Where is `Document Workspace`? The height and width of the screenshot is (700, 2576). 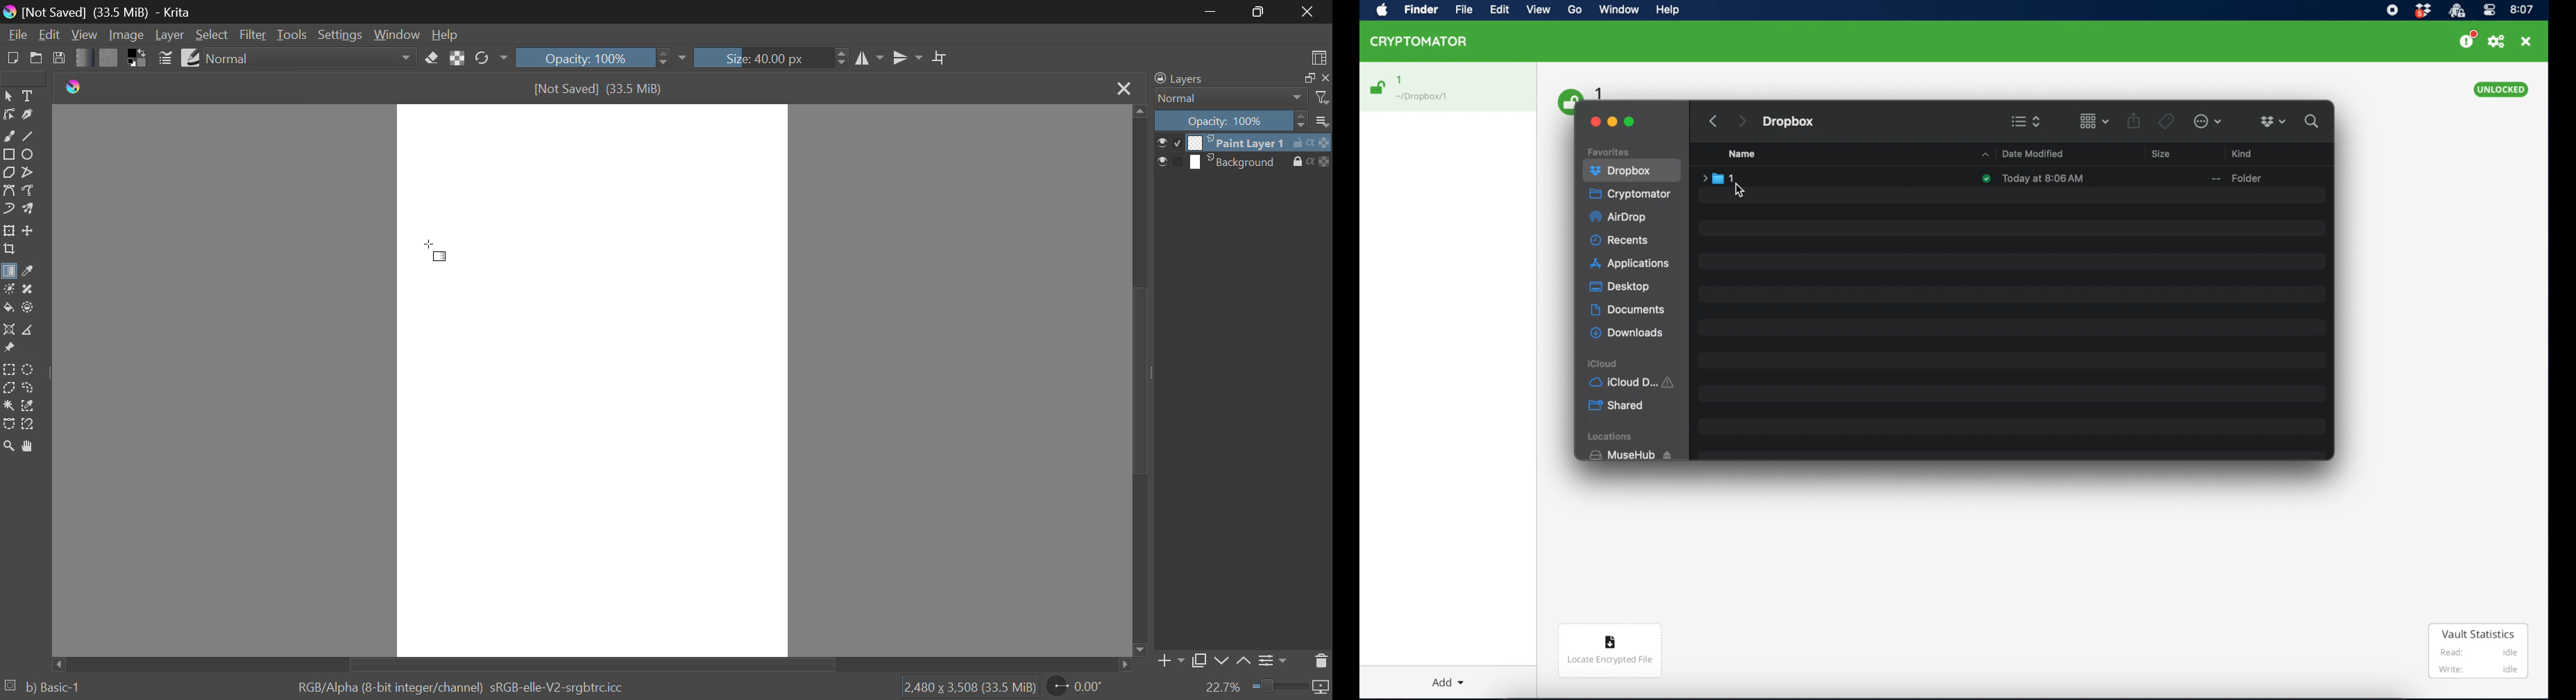 Document Workspace is located at coordinates (592, 379).